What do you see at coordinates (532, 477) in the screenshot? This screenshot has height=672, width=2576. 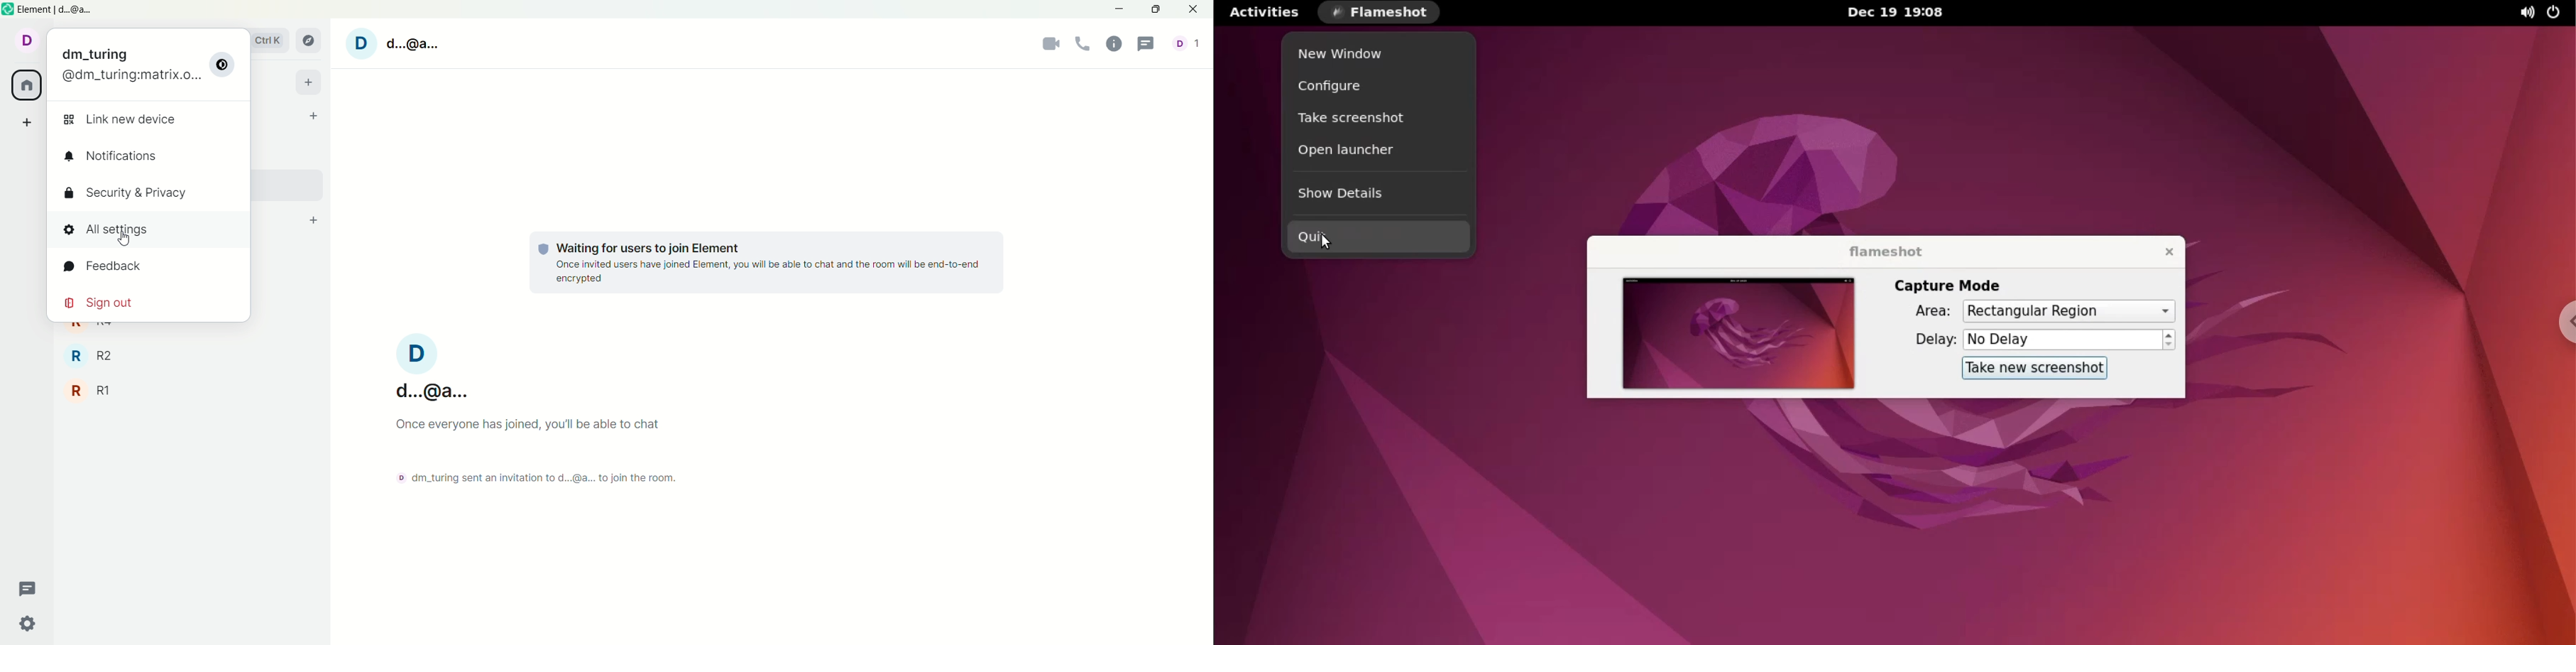 I see `© dm_turing sent an invitation to d...@a... to join the room.` at bounding box center [532, 477].